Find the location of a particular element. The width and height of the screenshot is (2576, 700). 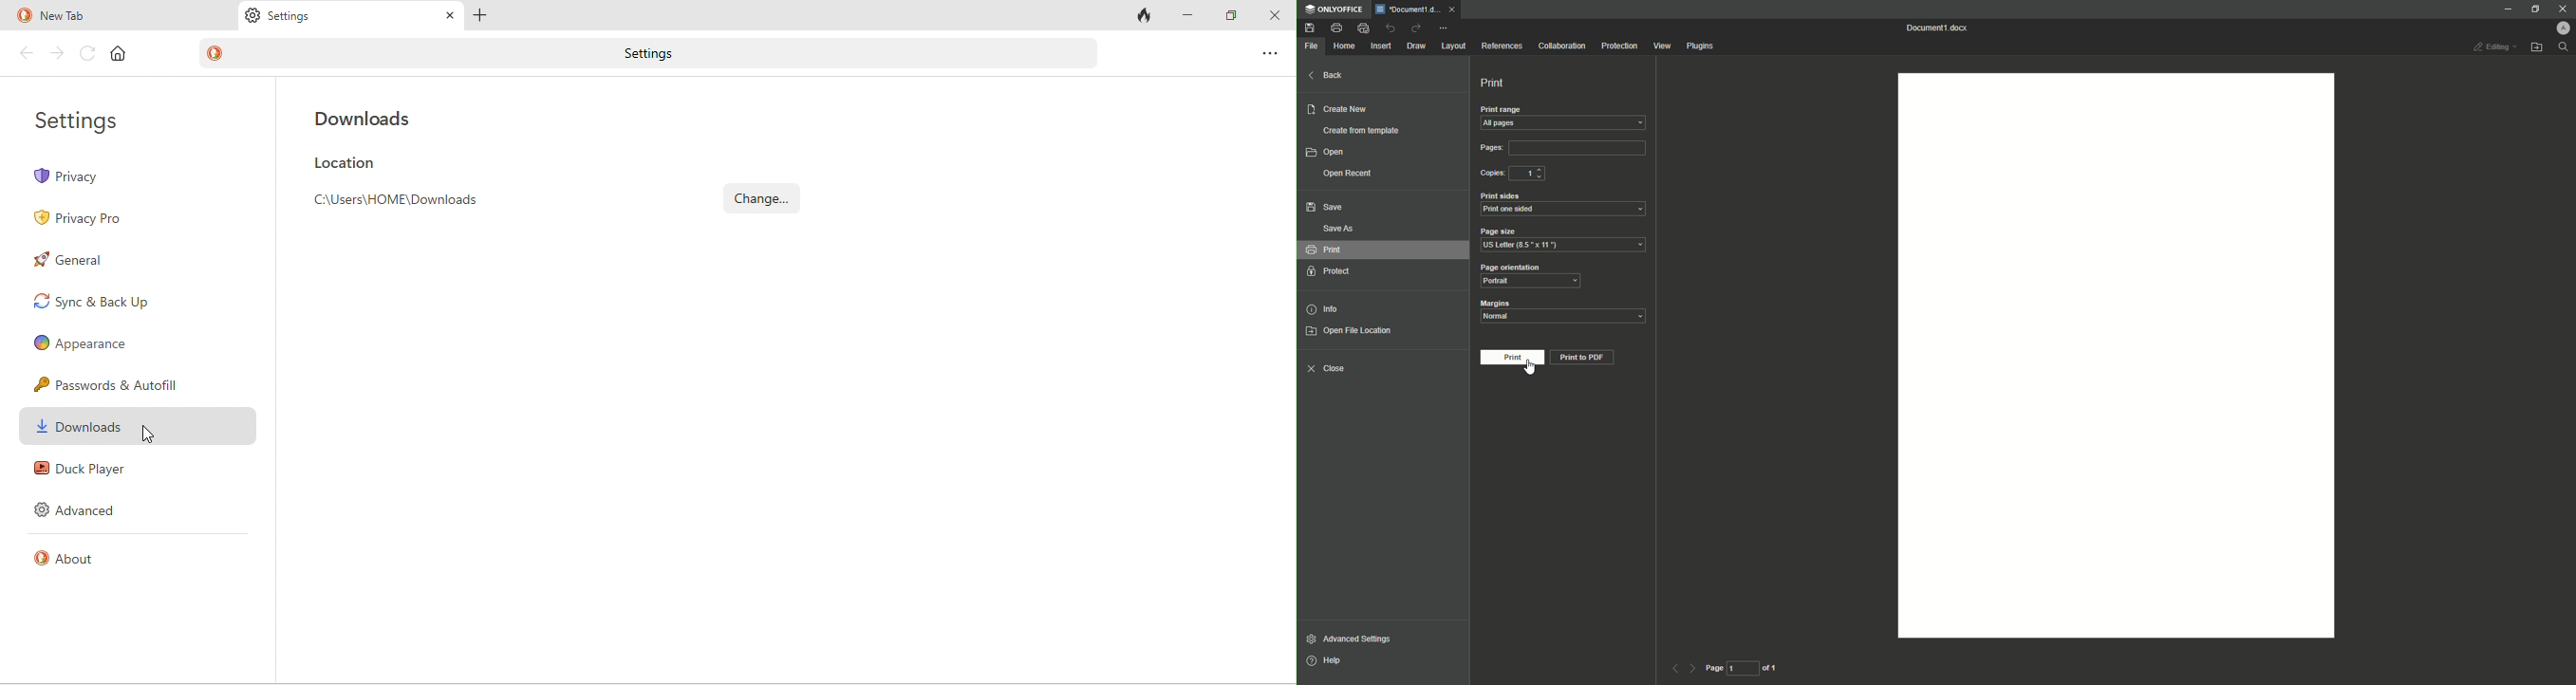

Draw is located at coordinates (1417, 47).